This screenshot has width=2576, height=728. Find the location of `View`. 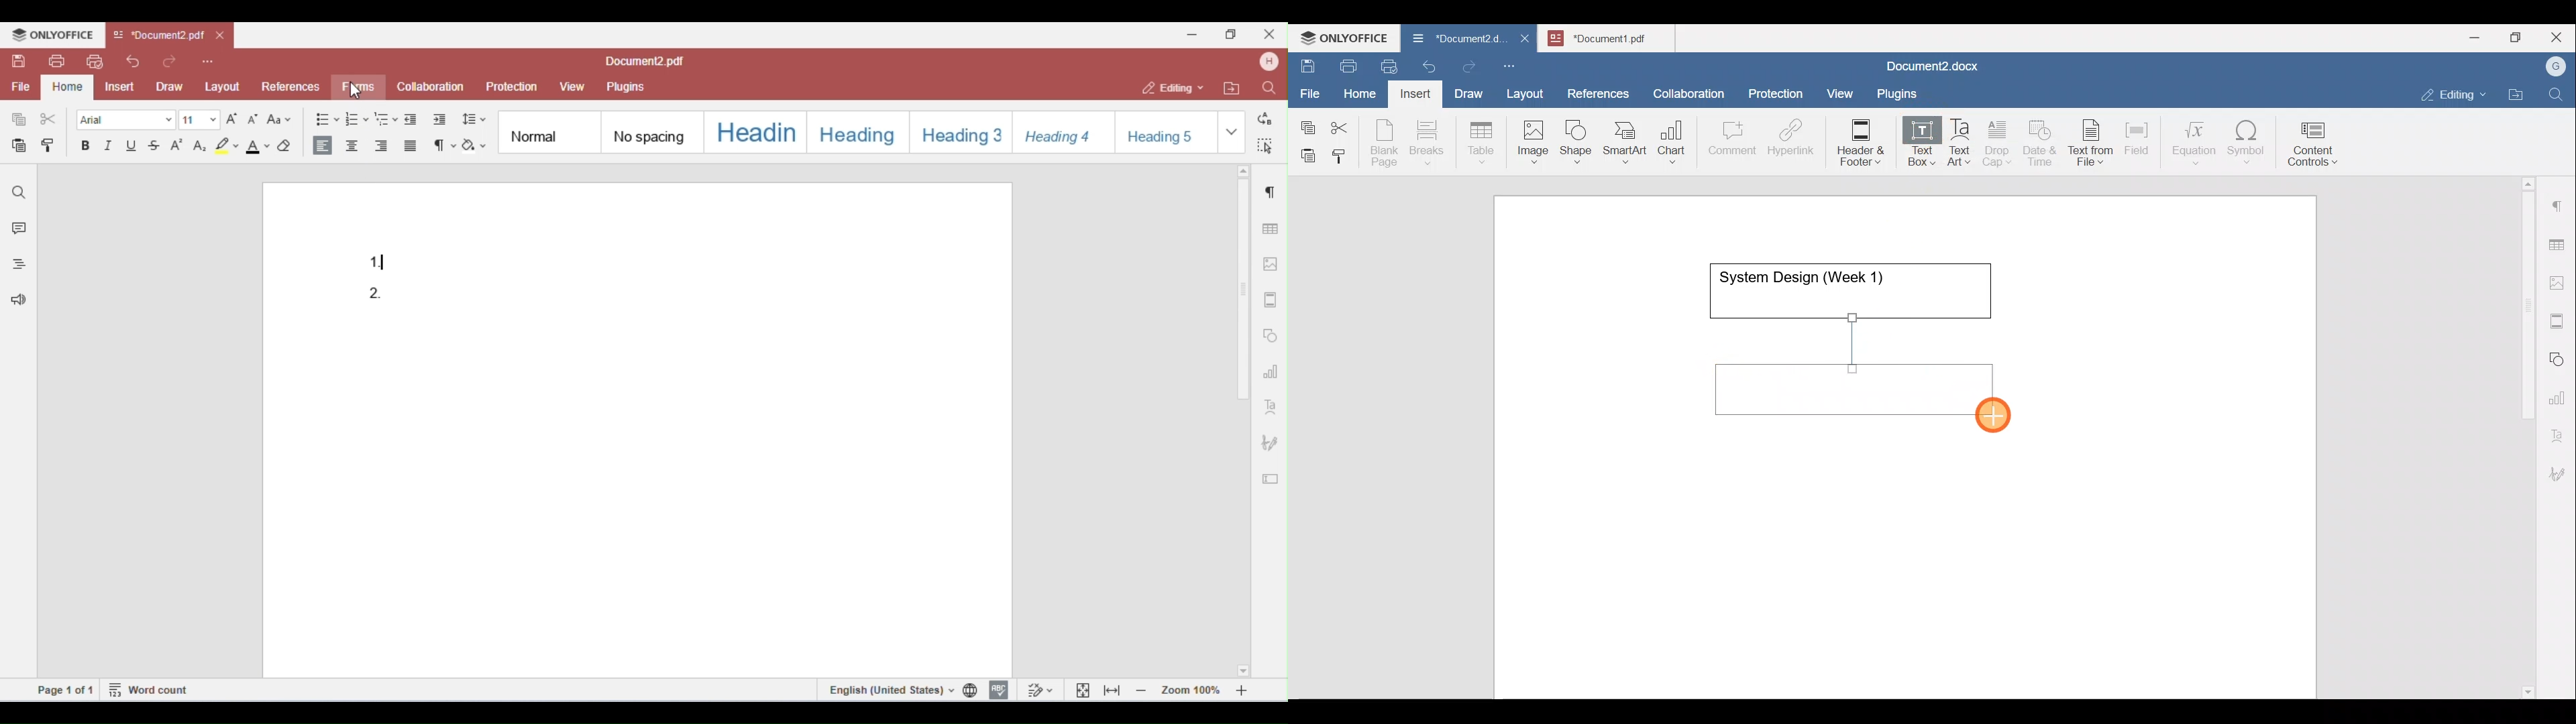

View is located at coordinates (1841, 89).